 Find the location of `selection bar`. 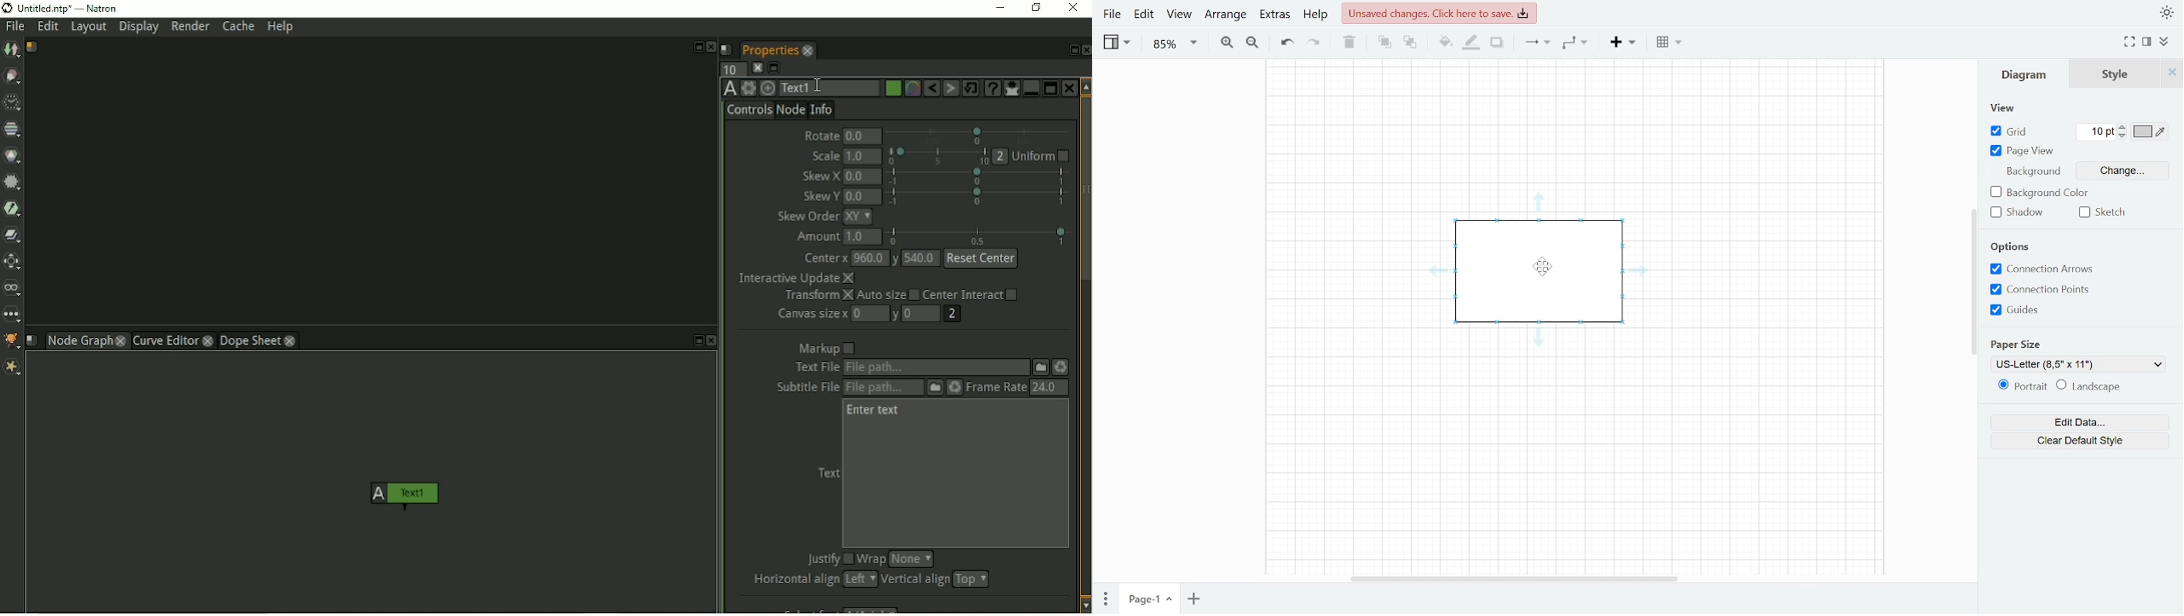

selection bar is located at coordinates (977, 176).